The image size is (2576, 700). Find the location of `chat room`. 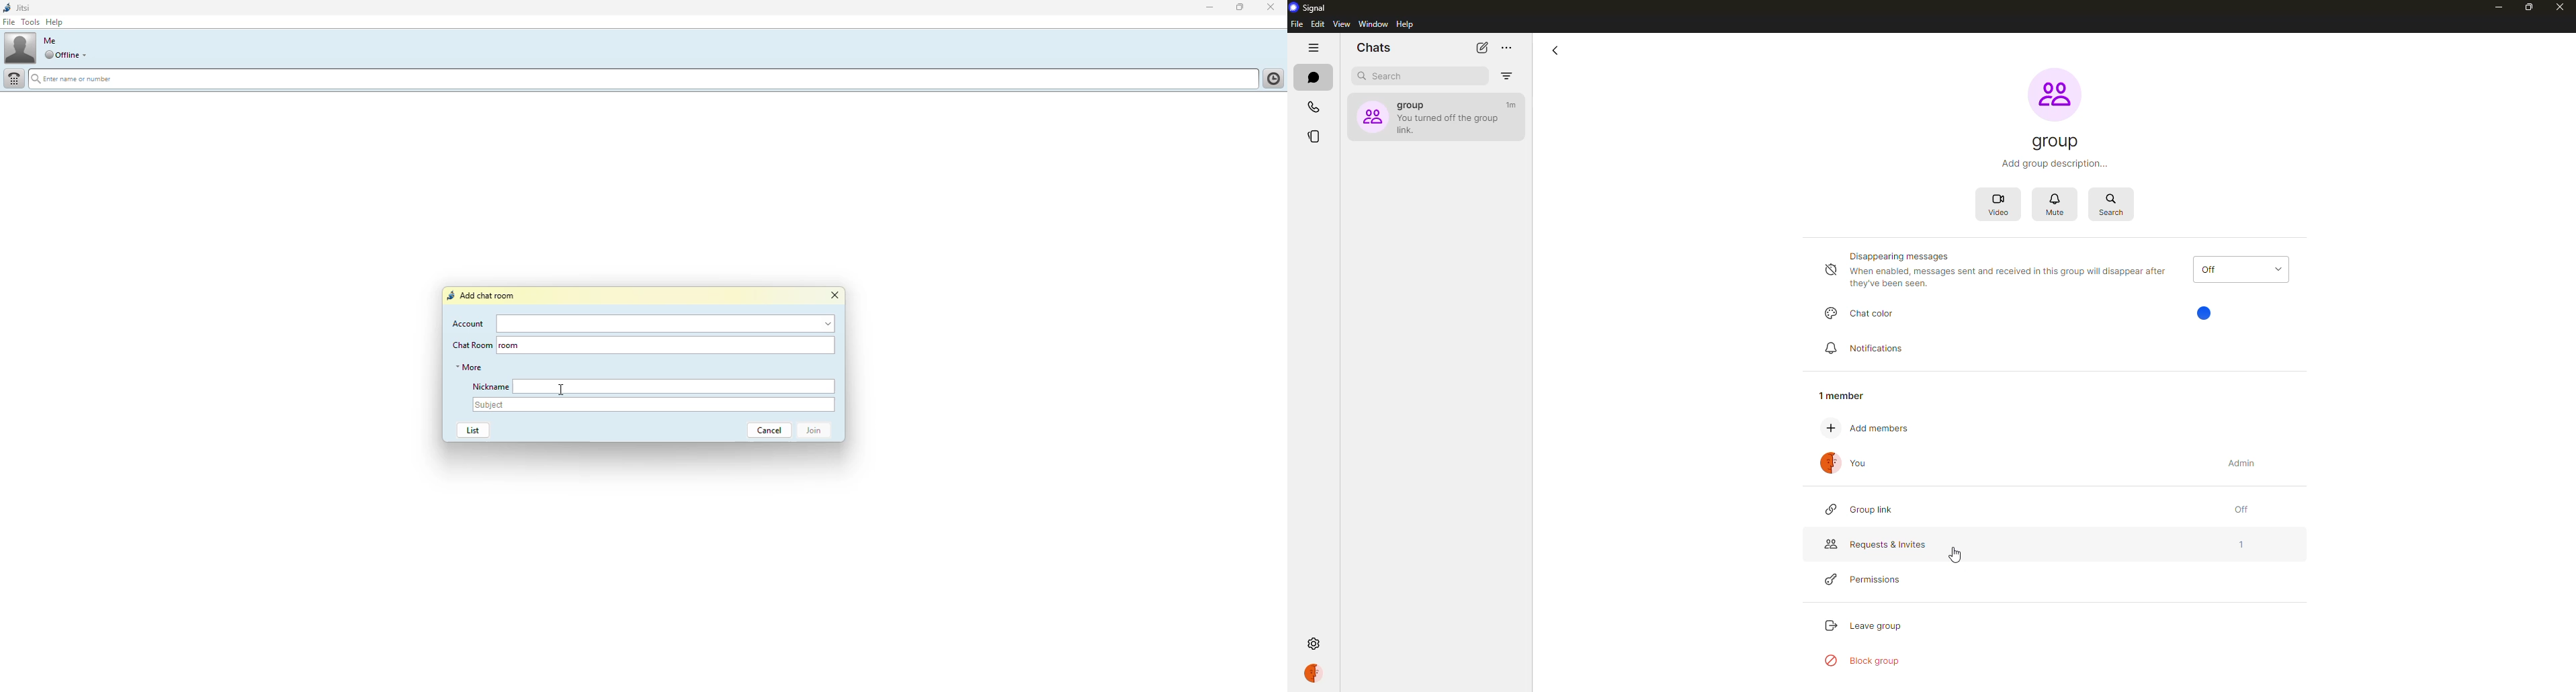

chat room is located at coordinates (471, 345).